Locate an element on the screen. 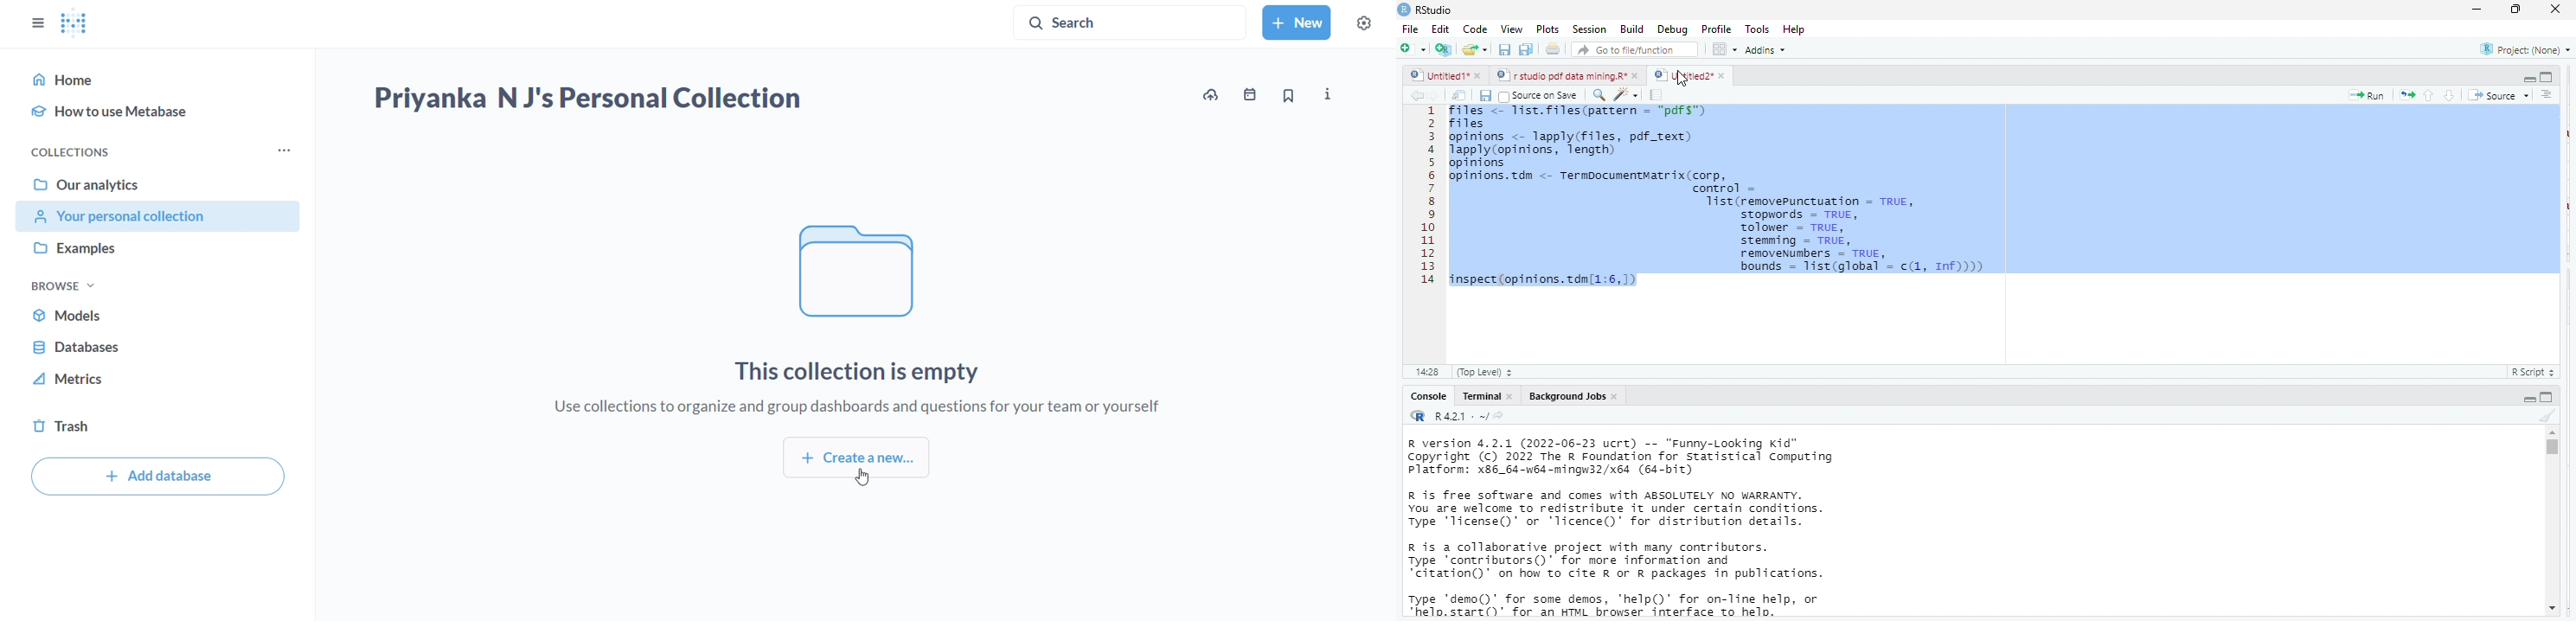 The height and width of the screenshot is (644, 2576). go to previous section/chunk is located at coordinates (2427, 95).